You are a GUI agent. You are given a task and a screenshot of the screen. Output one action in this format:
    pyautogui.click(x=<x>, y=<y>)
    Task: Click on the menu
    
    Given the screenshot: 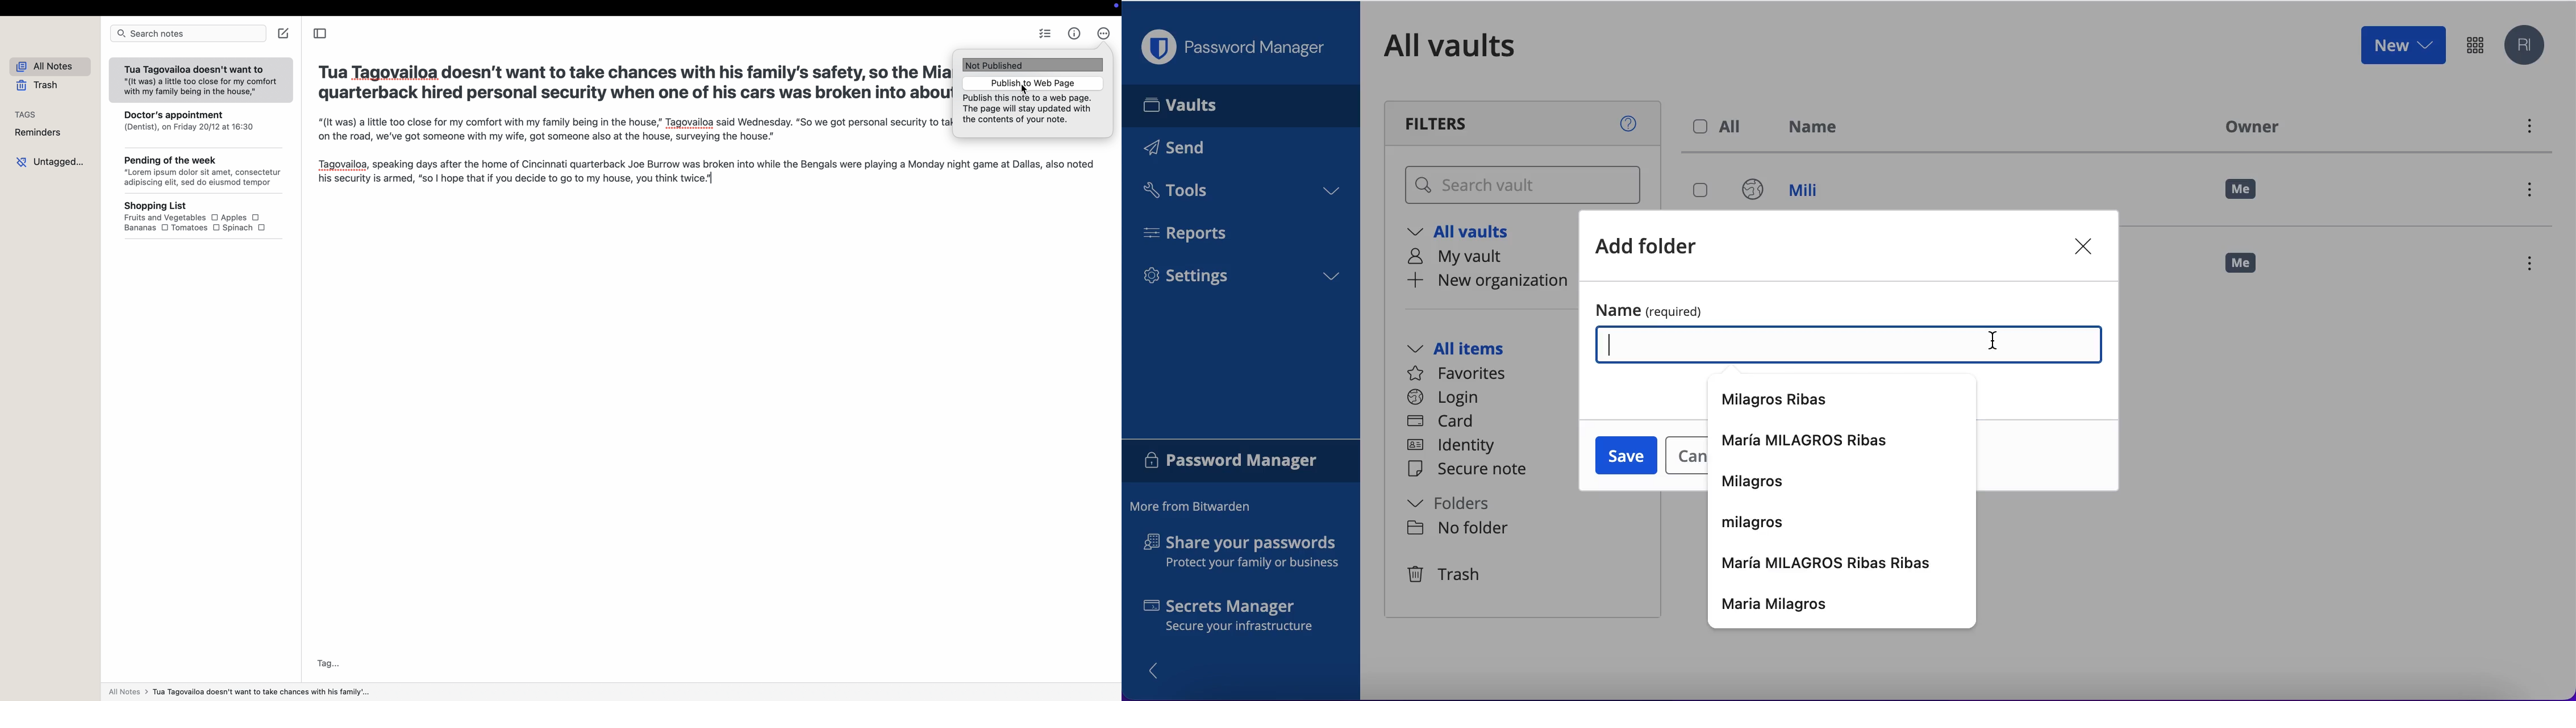 What is the action you would take?
    pyautogui.click(x=2535, y=265)
    